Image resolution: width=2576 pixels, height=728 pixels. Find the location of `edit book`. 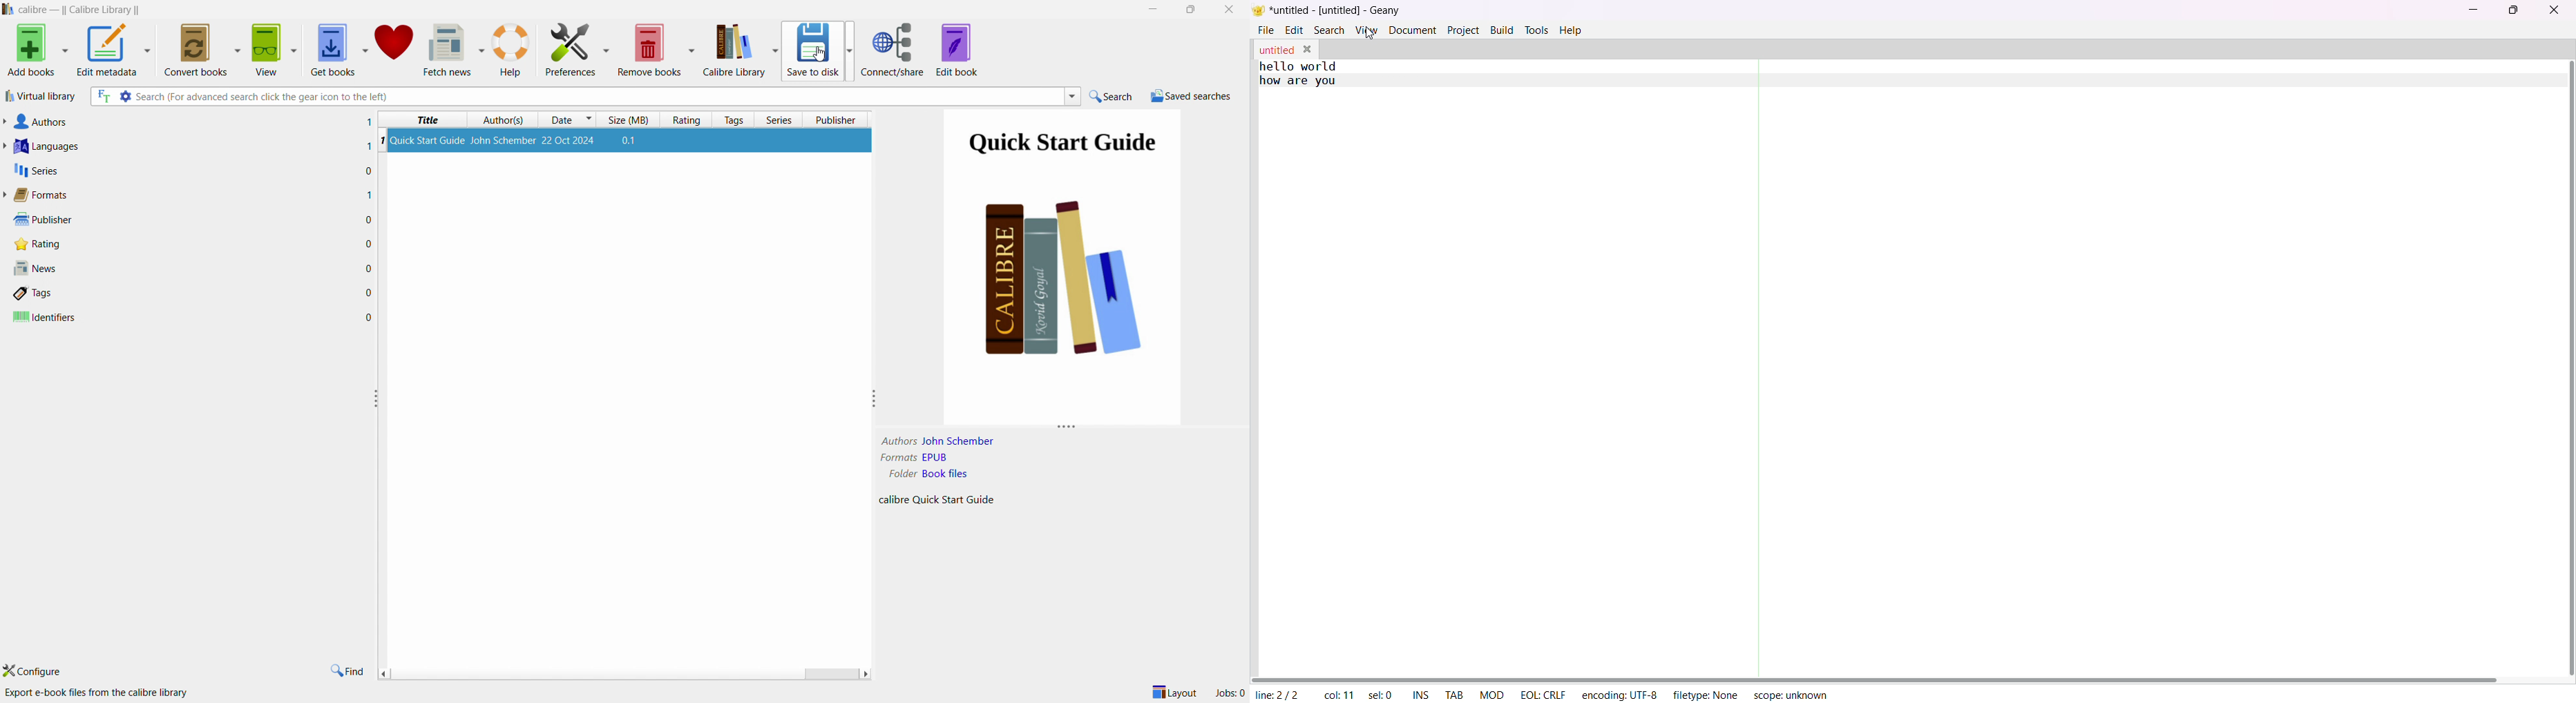

edit book is located at coordinates (957, 49).